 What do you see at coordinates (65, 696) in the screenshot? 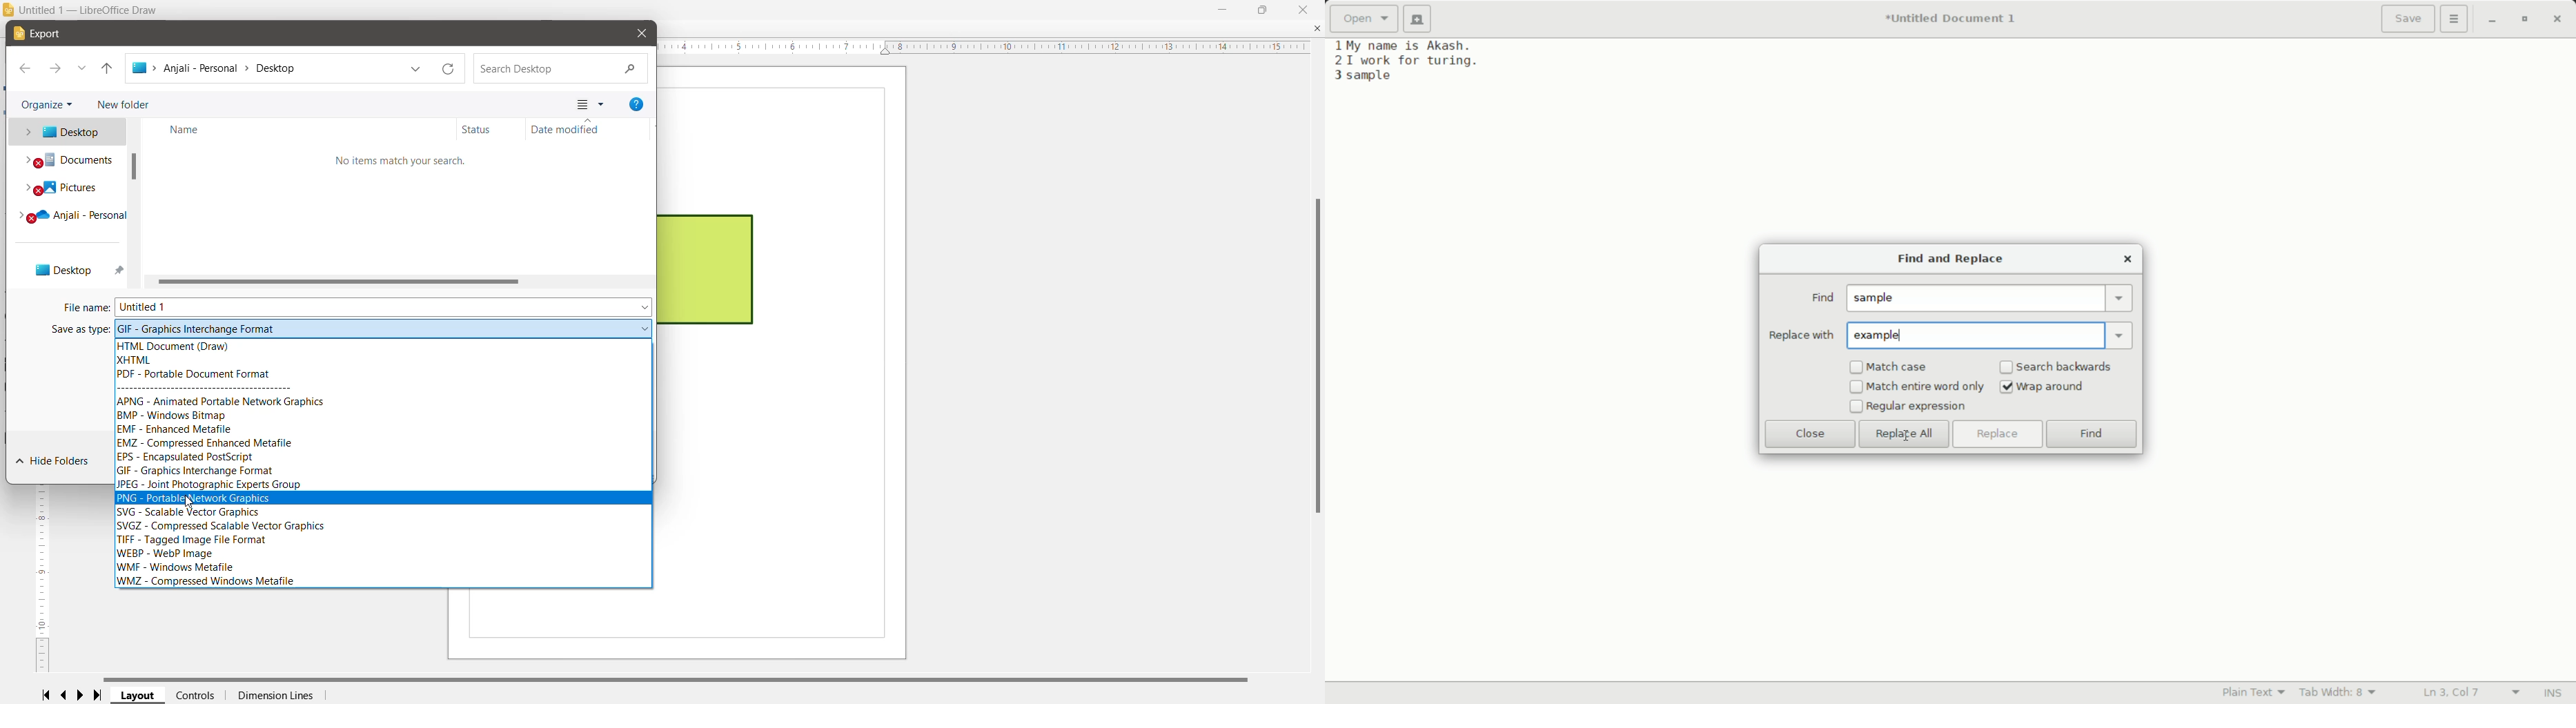
I see `Scroll to previous page` at bounding box center [65, 696].